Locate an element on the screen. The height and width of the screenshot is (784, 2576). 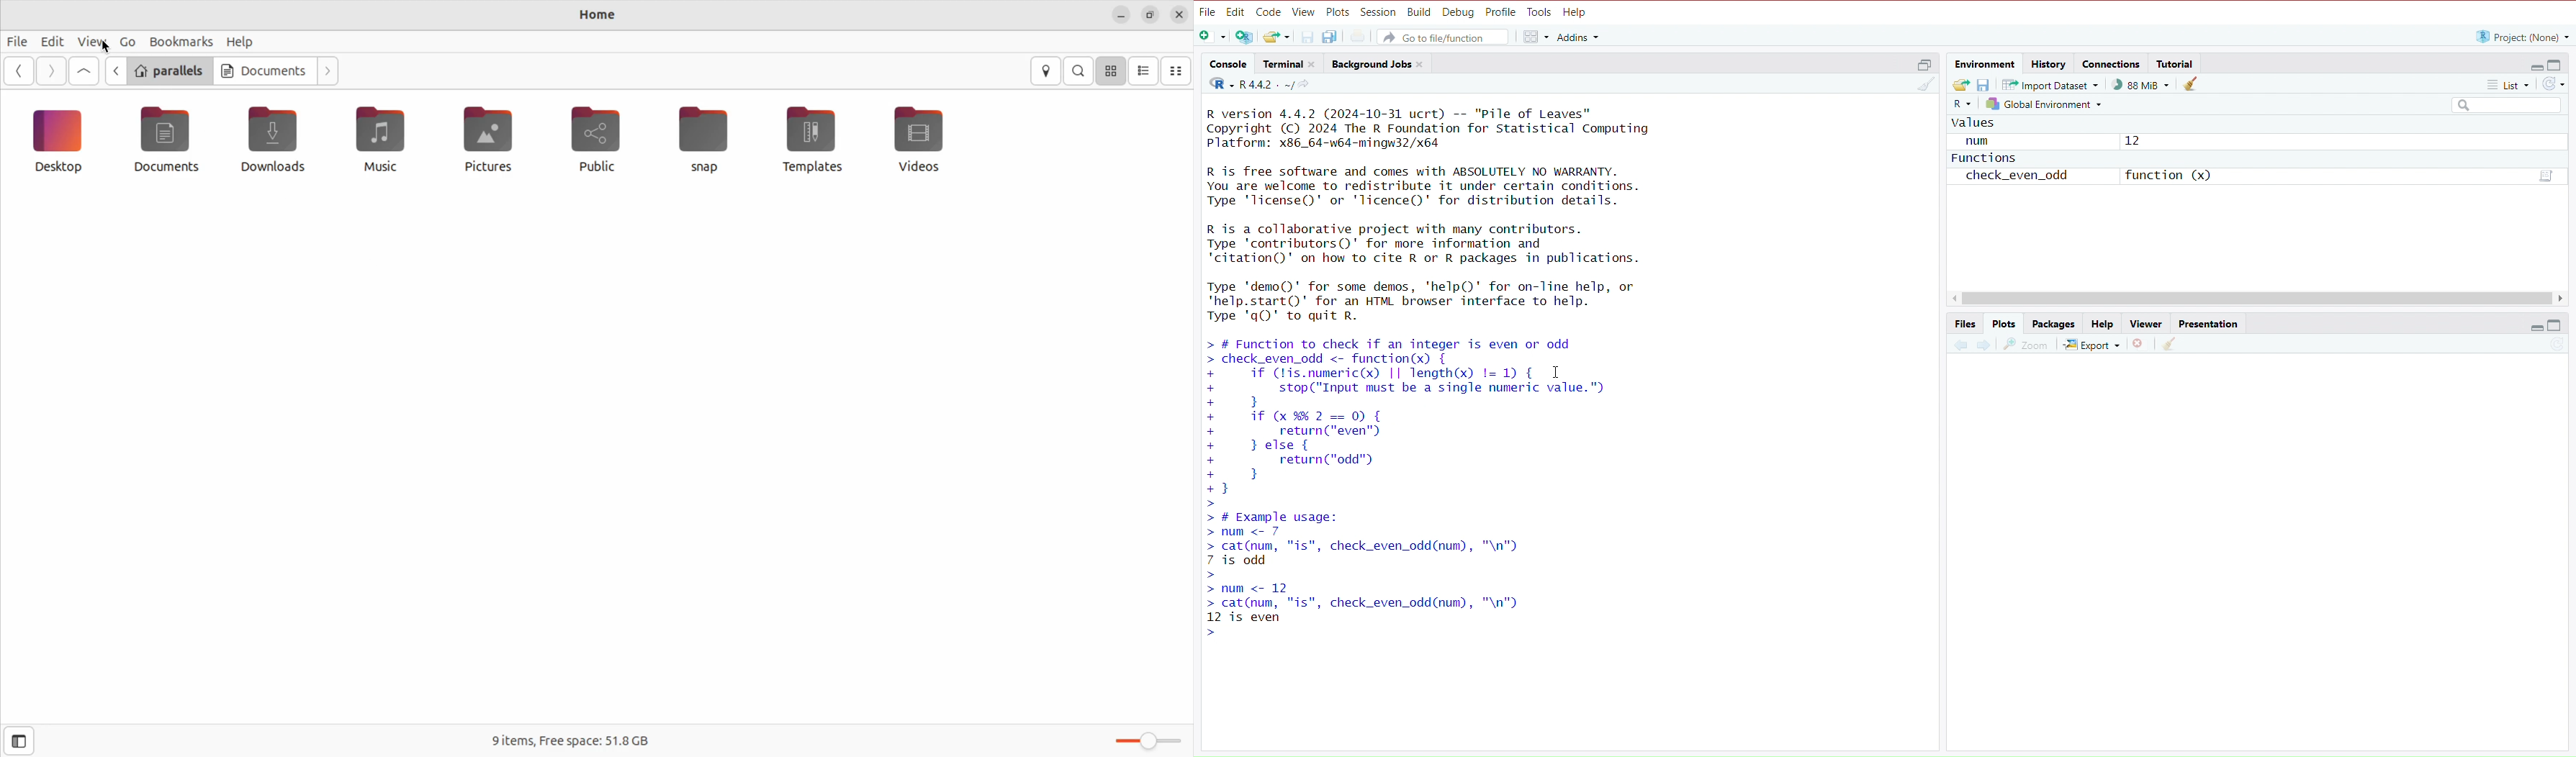
clear console is located at coordinates (1920, 86).